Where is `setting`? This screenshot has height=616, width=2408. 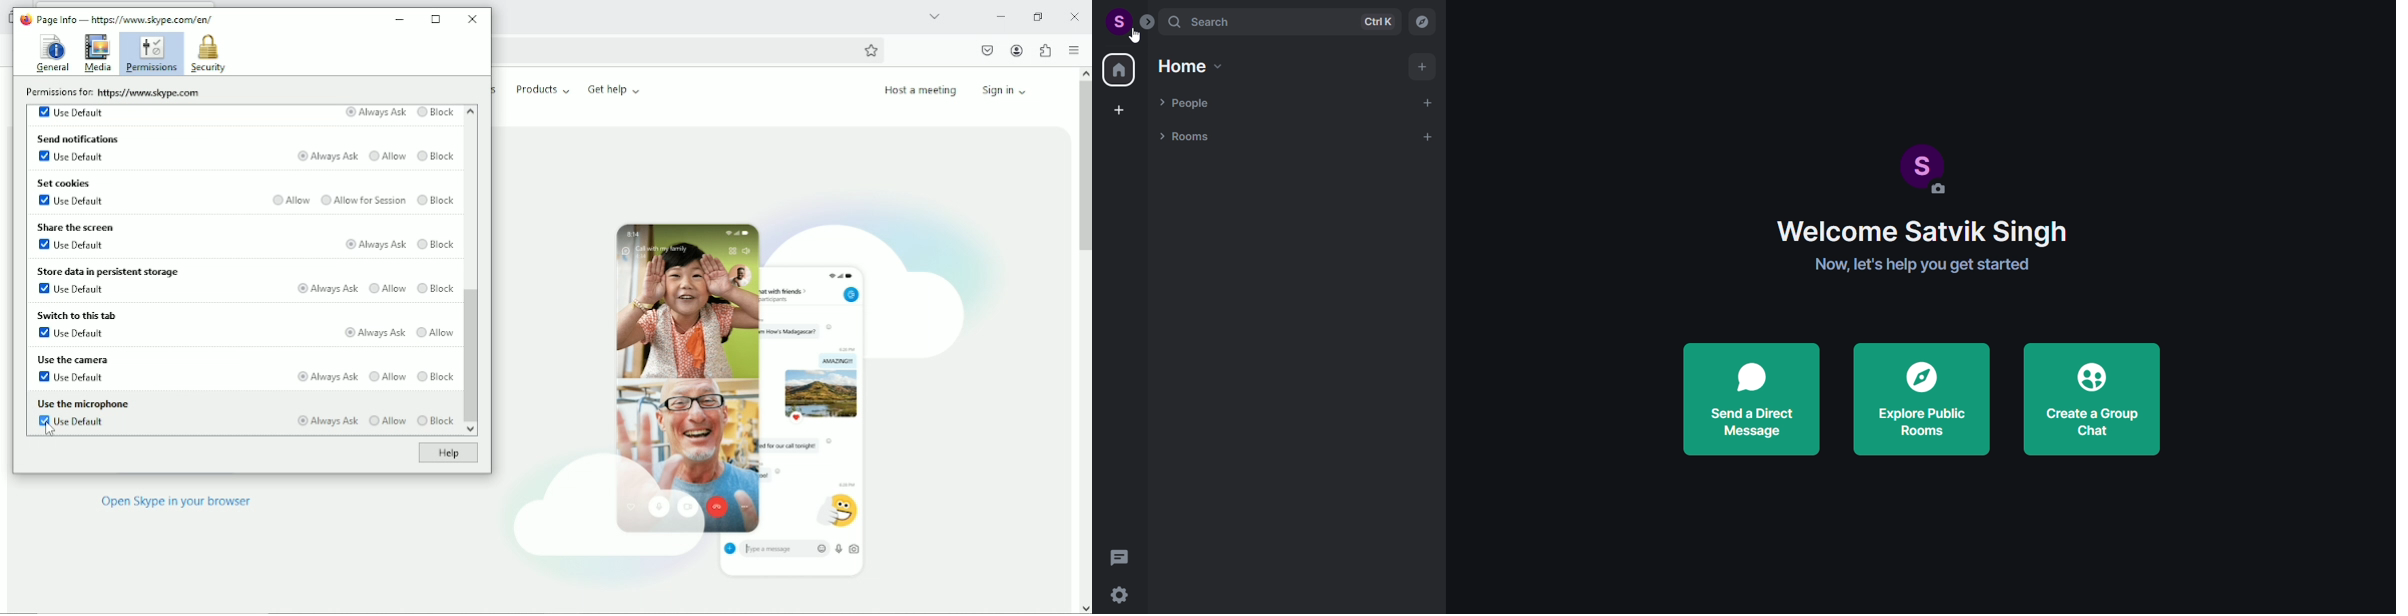
setting is located at coordinates (1125, 594).